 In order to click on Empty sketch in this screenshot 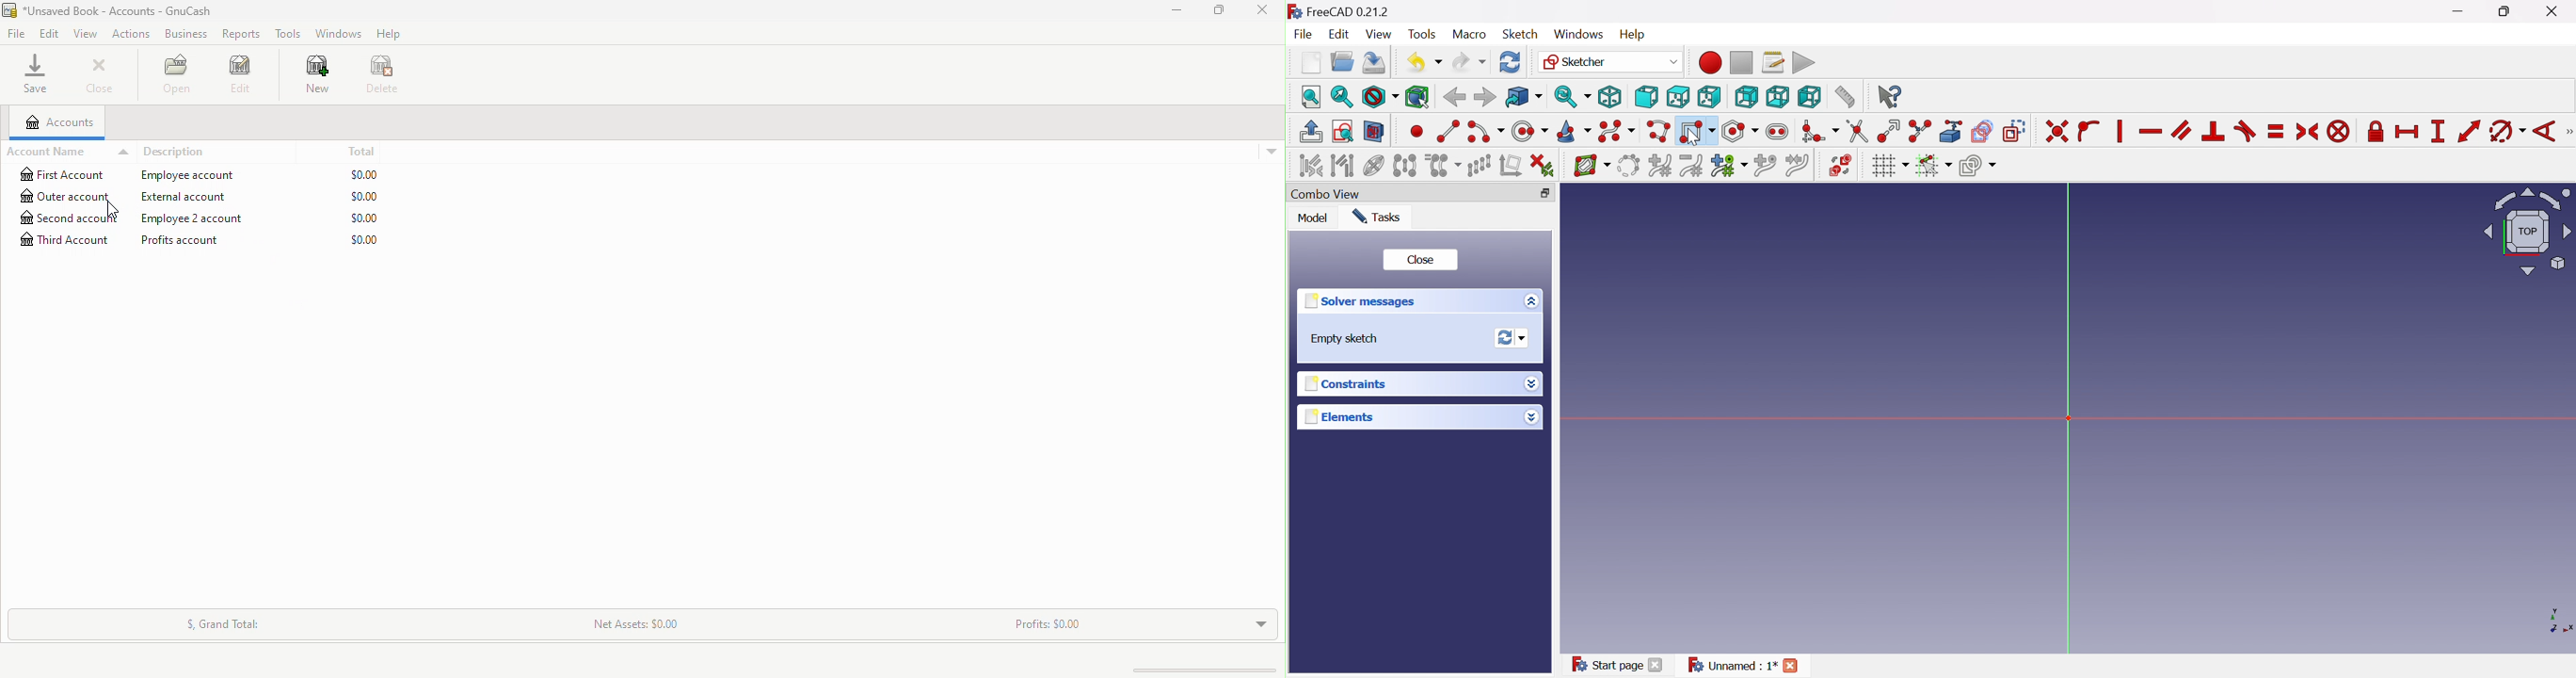, I will do `click(1341, 339)`.